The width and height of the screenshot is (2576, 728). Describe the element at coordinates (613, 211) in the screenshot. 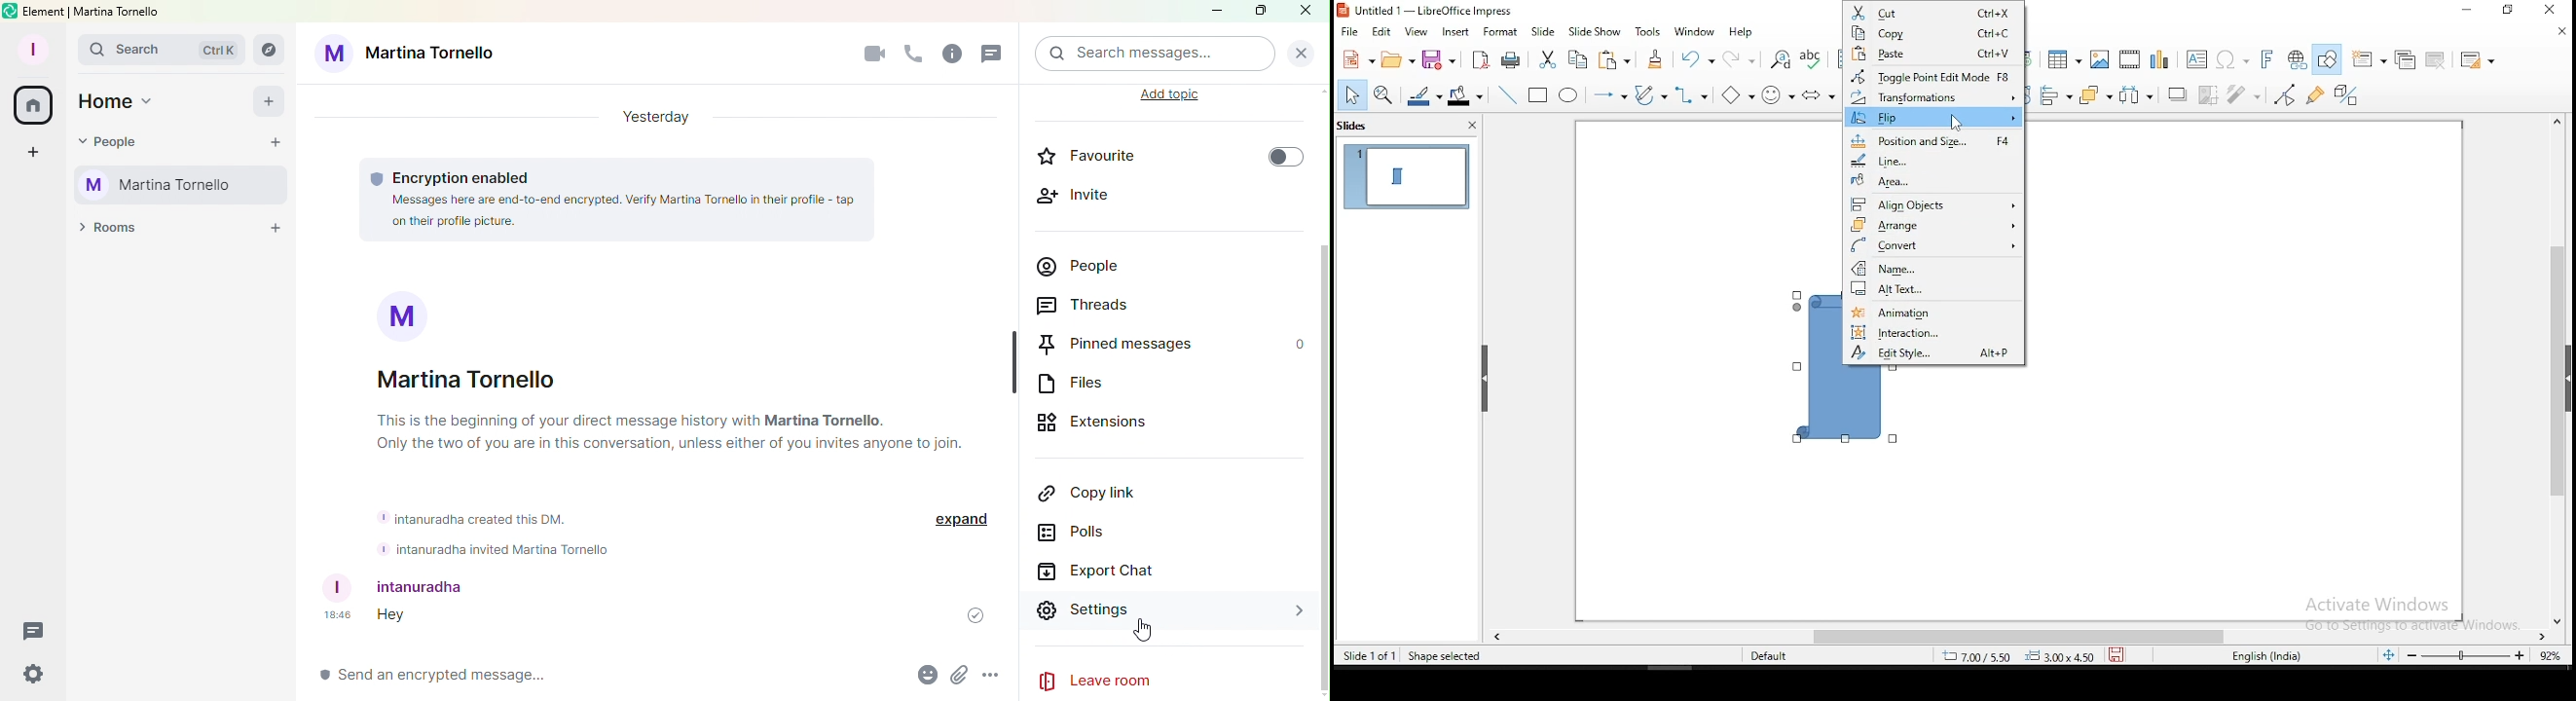

I see `messeges here are end-to-end encrypted. Verify Martina Tornello in their profile- tap in their profile picture` at that location.